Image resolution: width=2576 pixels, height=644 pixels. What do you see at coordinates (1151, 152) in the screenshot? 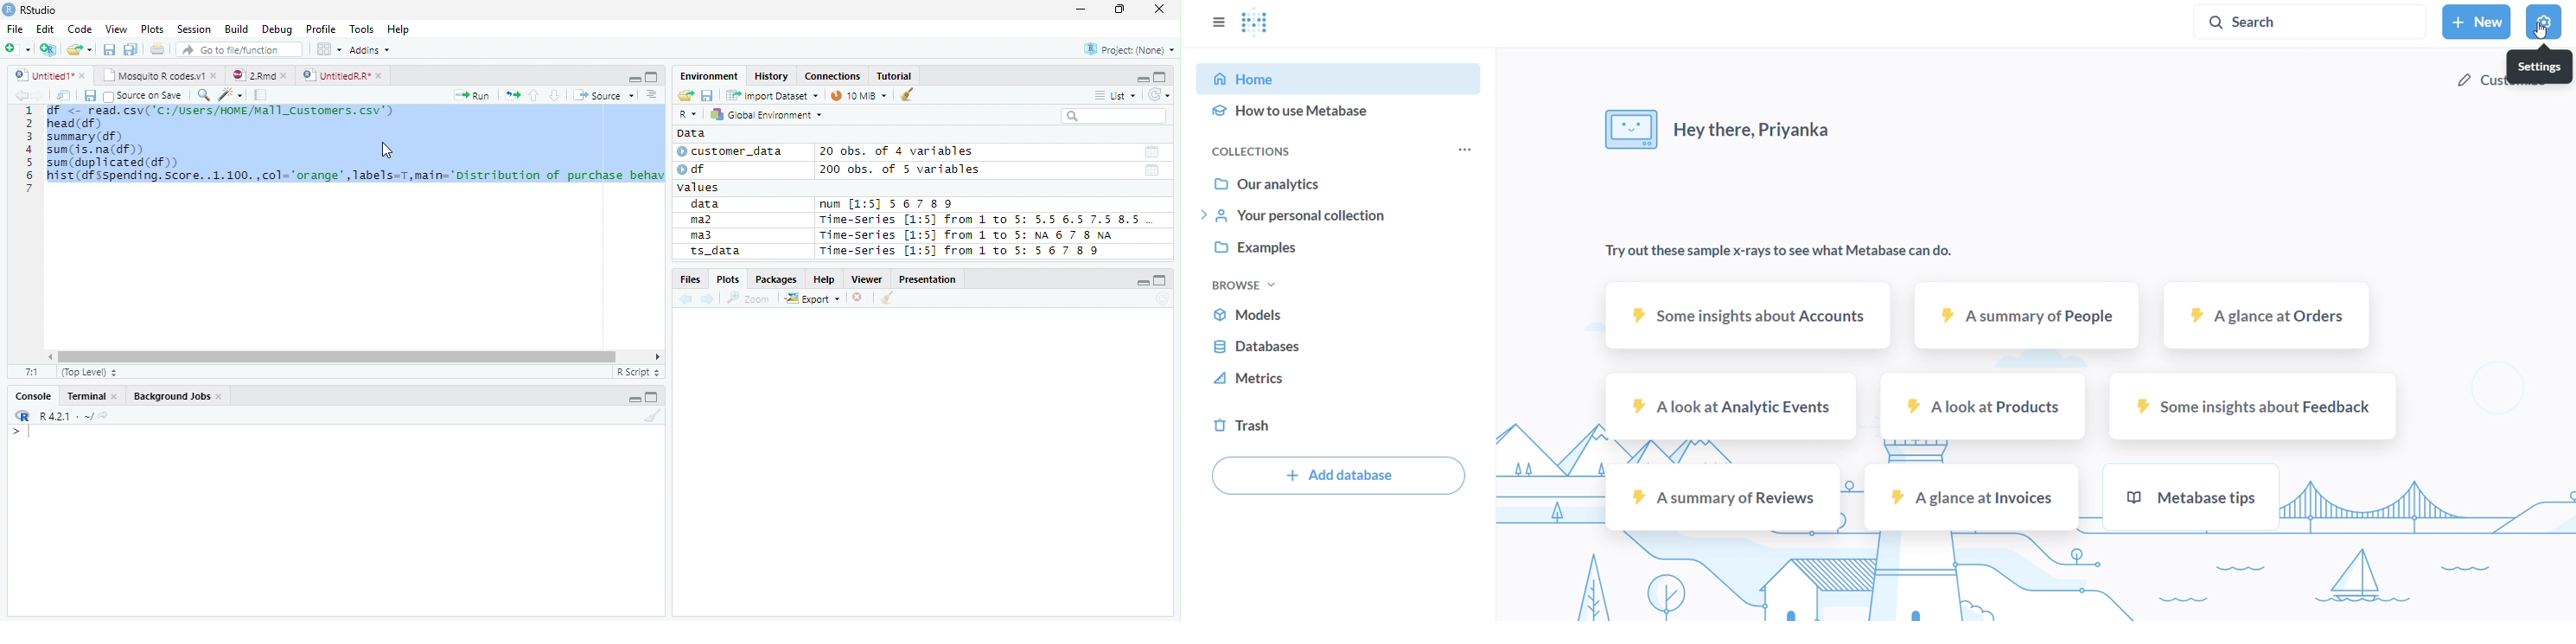
I see `Date` at bounding box center [1151, 152].